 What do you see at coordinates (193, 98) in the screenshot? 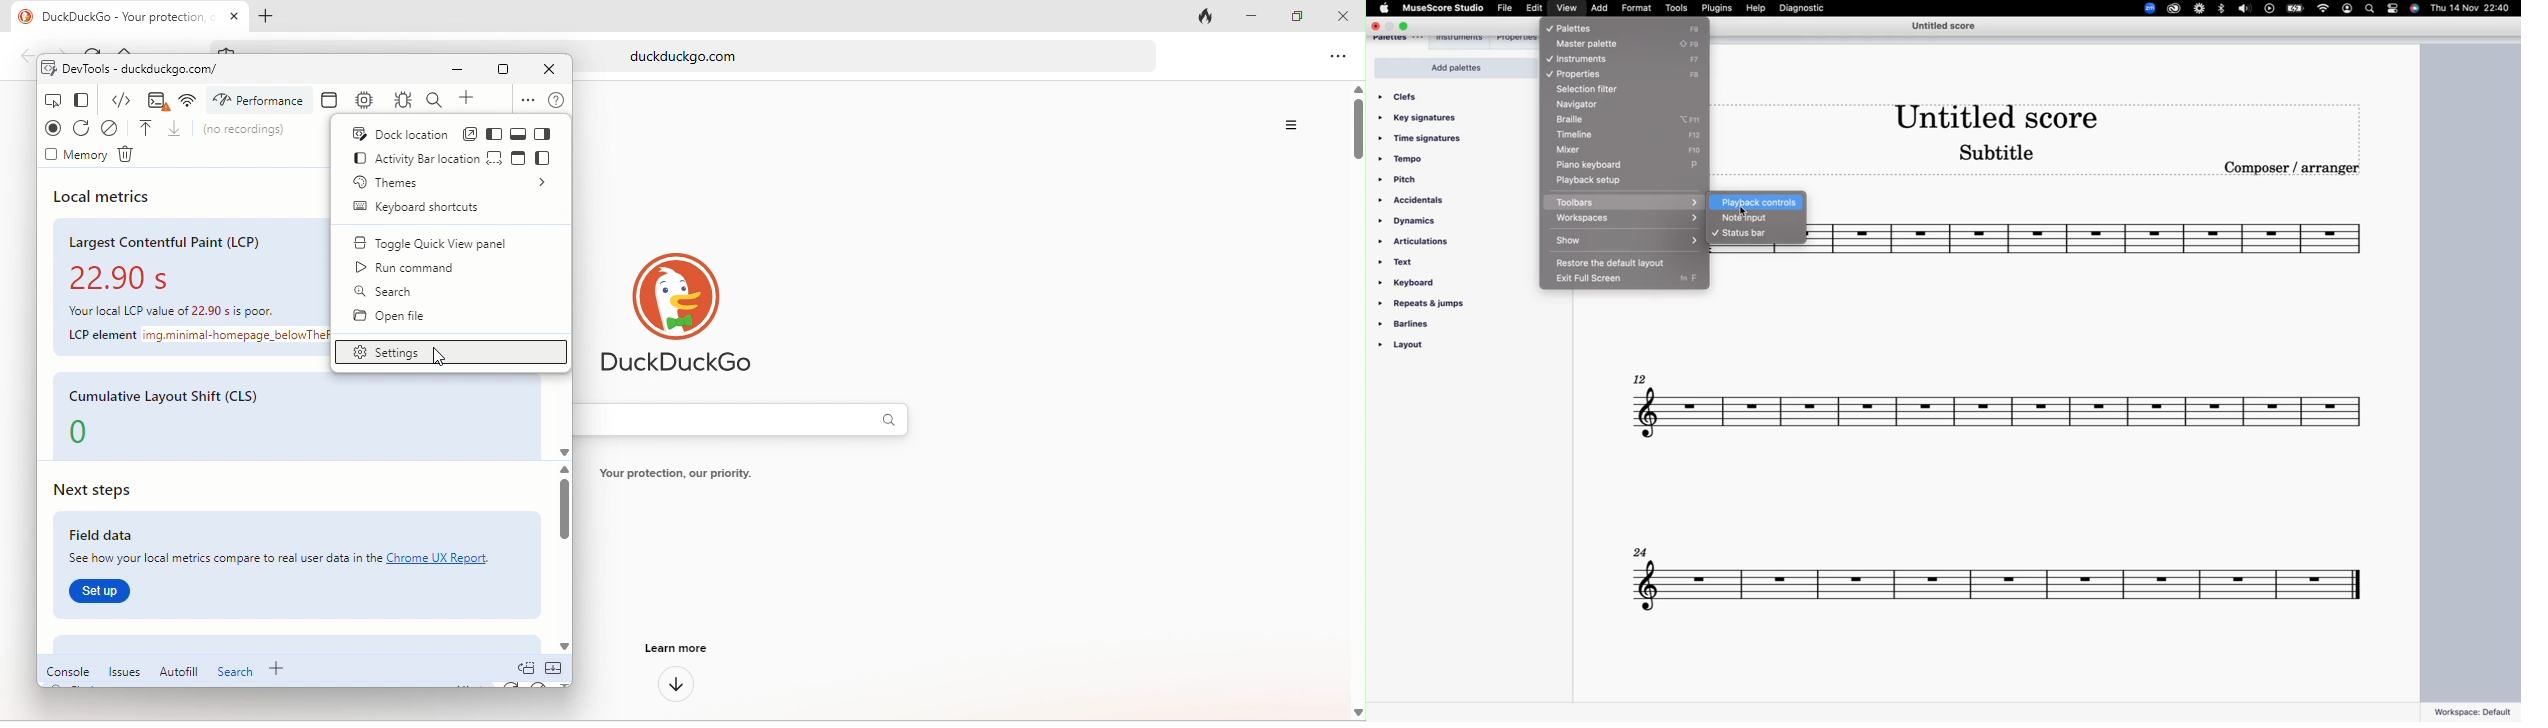
I see `network` at bounding box center [193, 98].